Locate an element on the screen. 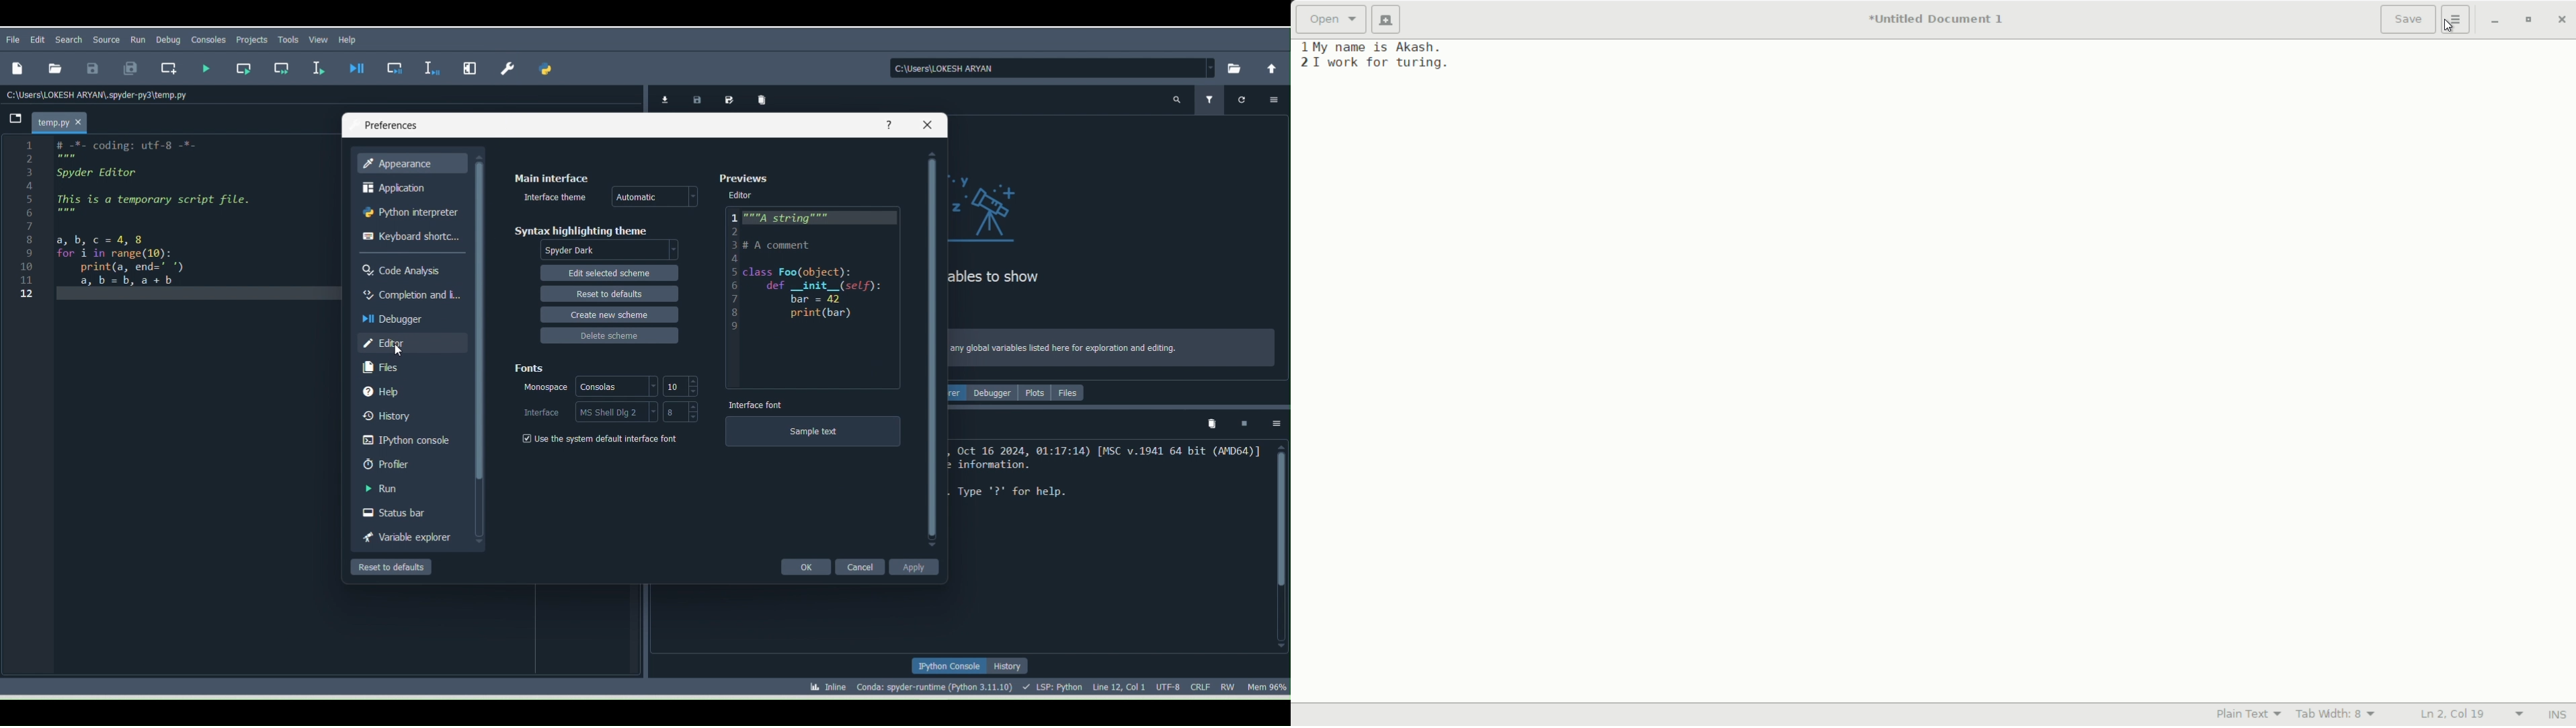 This screenshot has width=2576, height=728. Filter variables is located at coordinates (1210, 99).